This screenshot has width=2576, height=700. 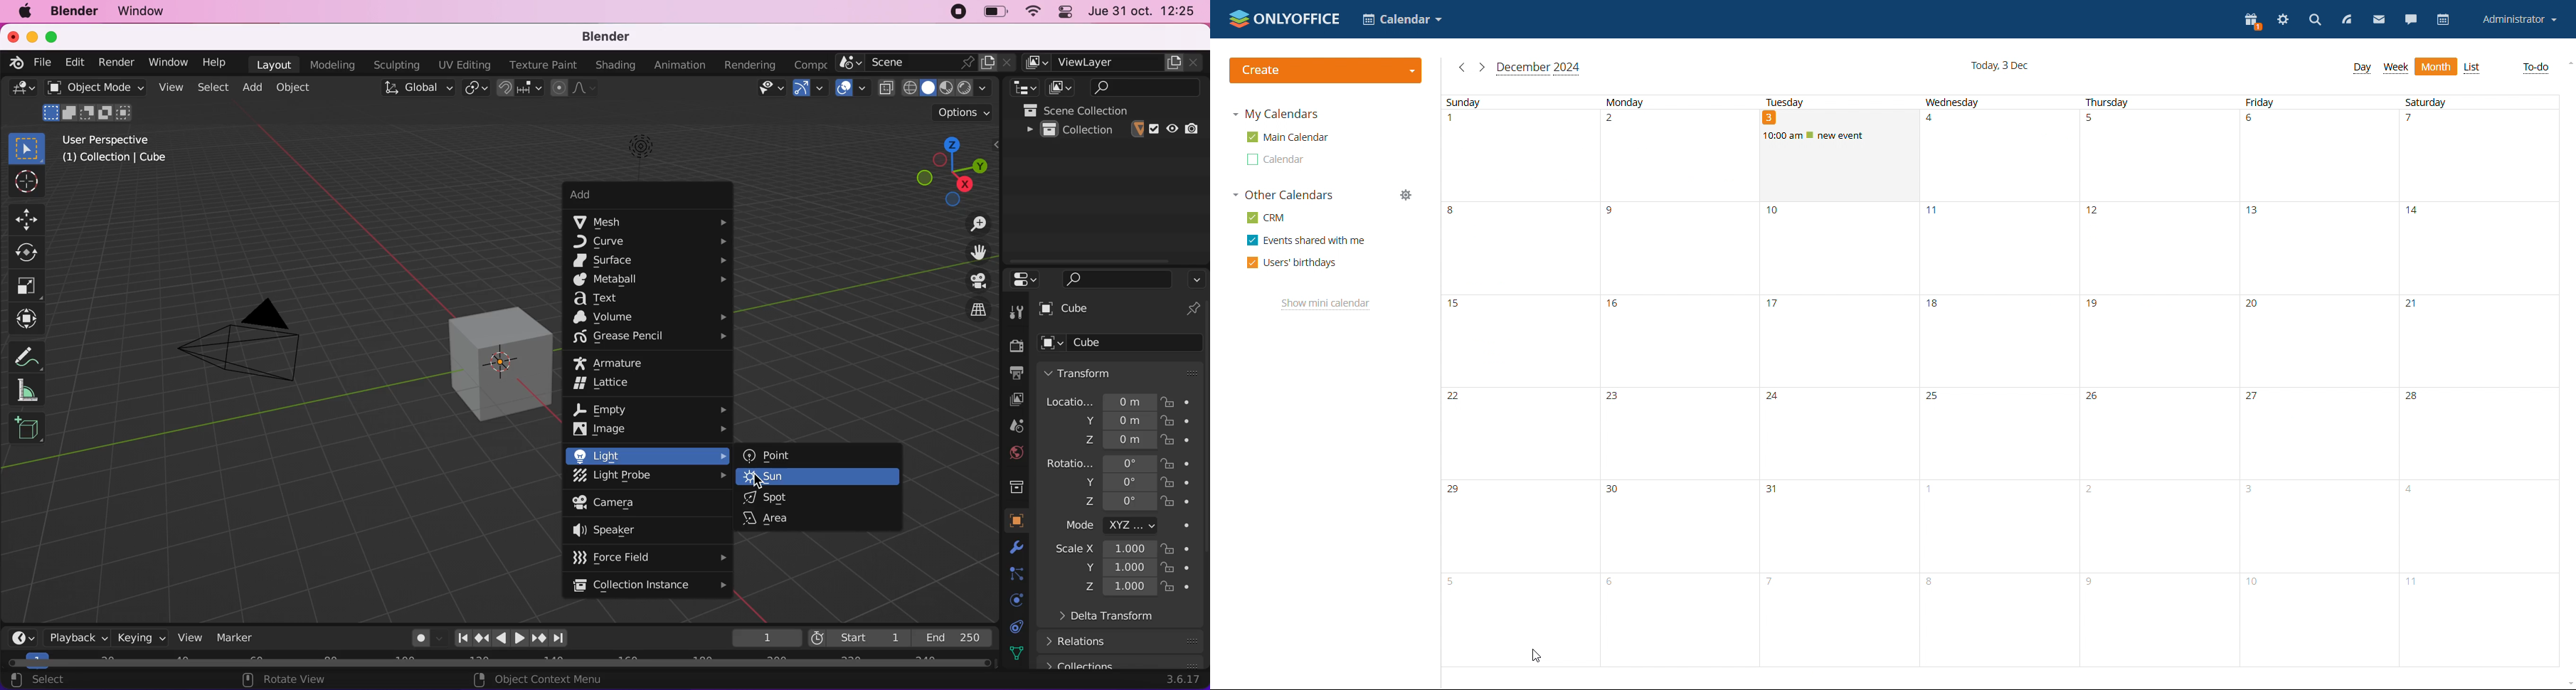 What do you see at coordinates (1009, 427) in the screenshot?
I see `scene` at bounding box center [1009, 427].